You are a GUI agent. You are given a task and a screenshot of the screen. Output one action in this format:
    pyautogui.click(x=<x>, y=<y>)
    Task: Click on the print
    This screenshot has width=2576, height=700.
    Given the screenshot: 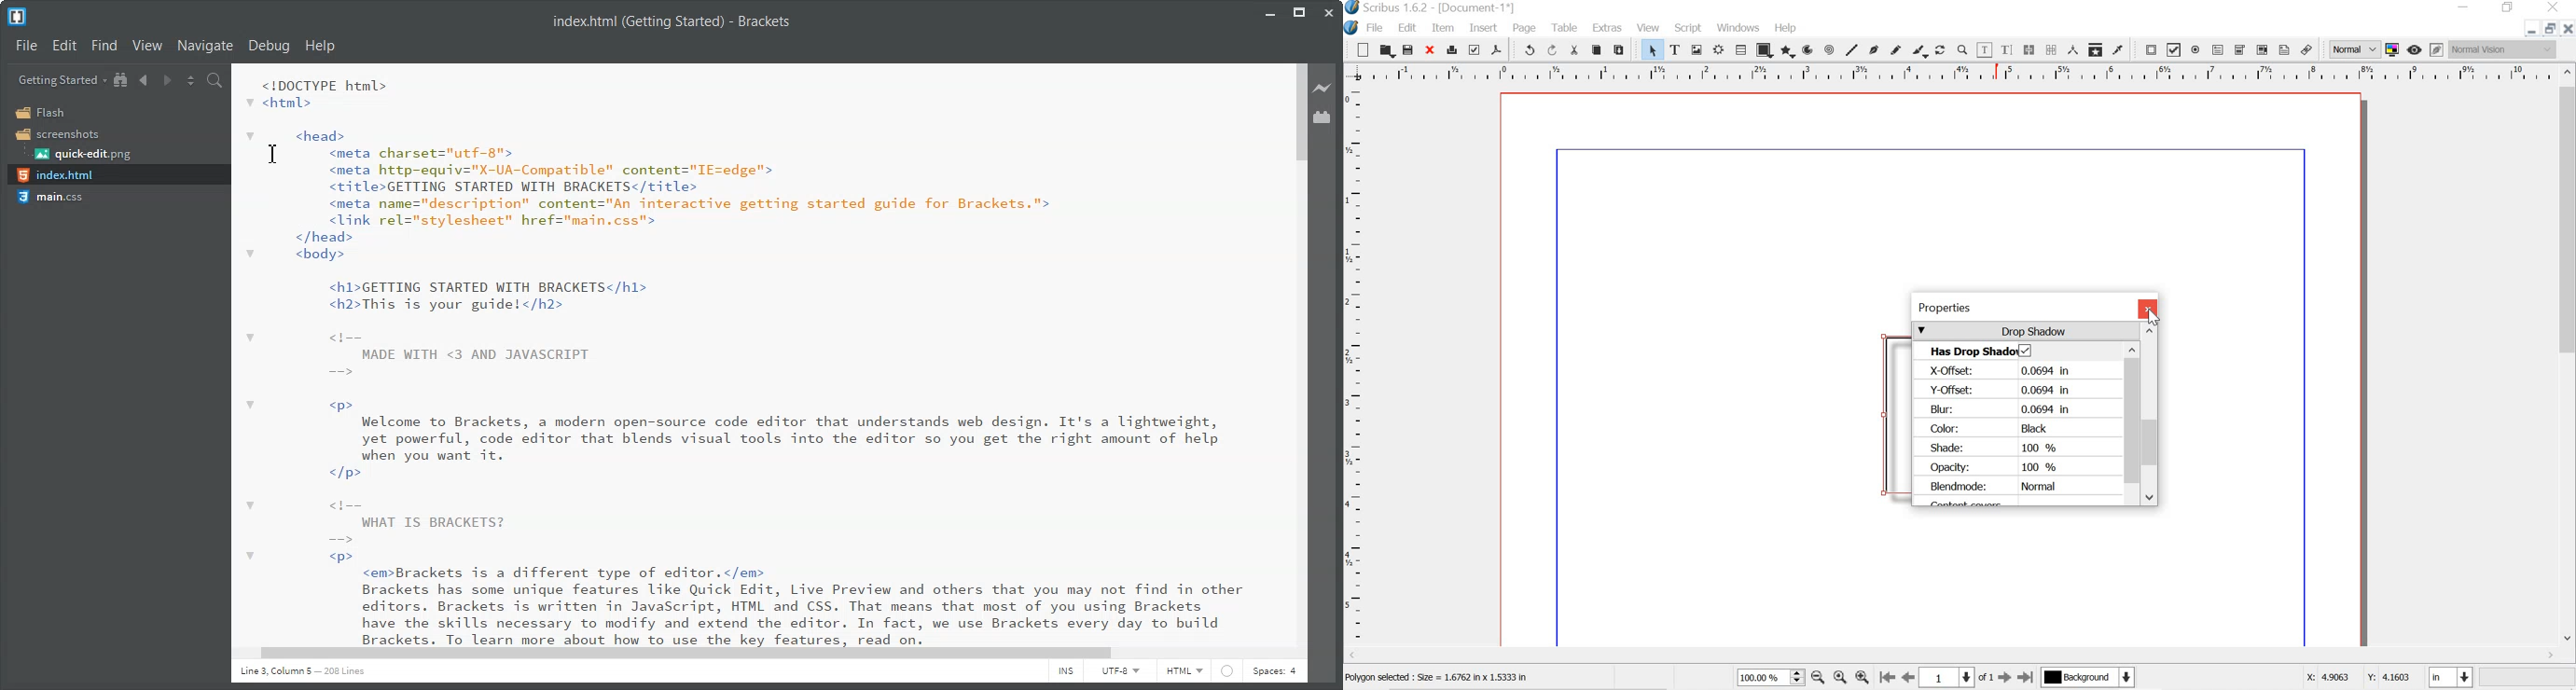 What is the action you would take?
    pyautogui.click(x=1452, y=48)
    